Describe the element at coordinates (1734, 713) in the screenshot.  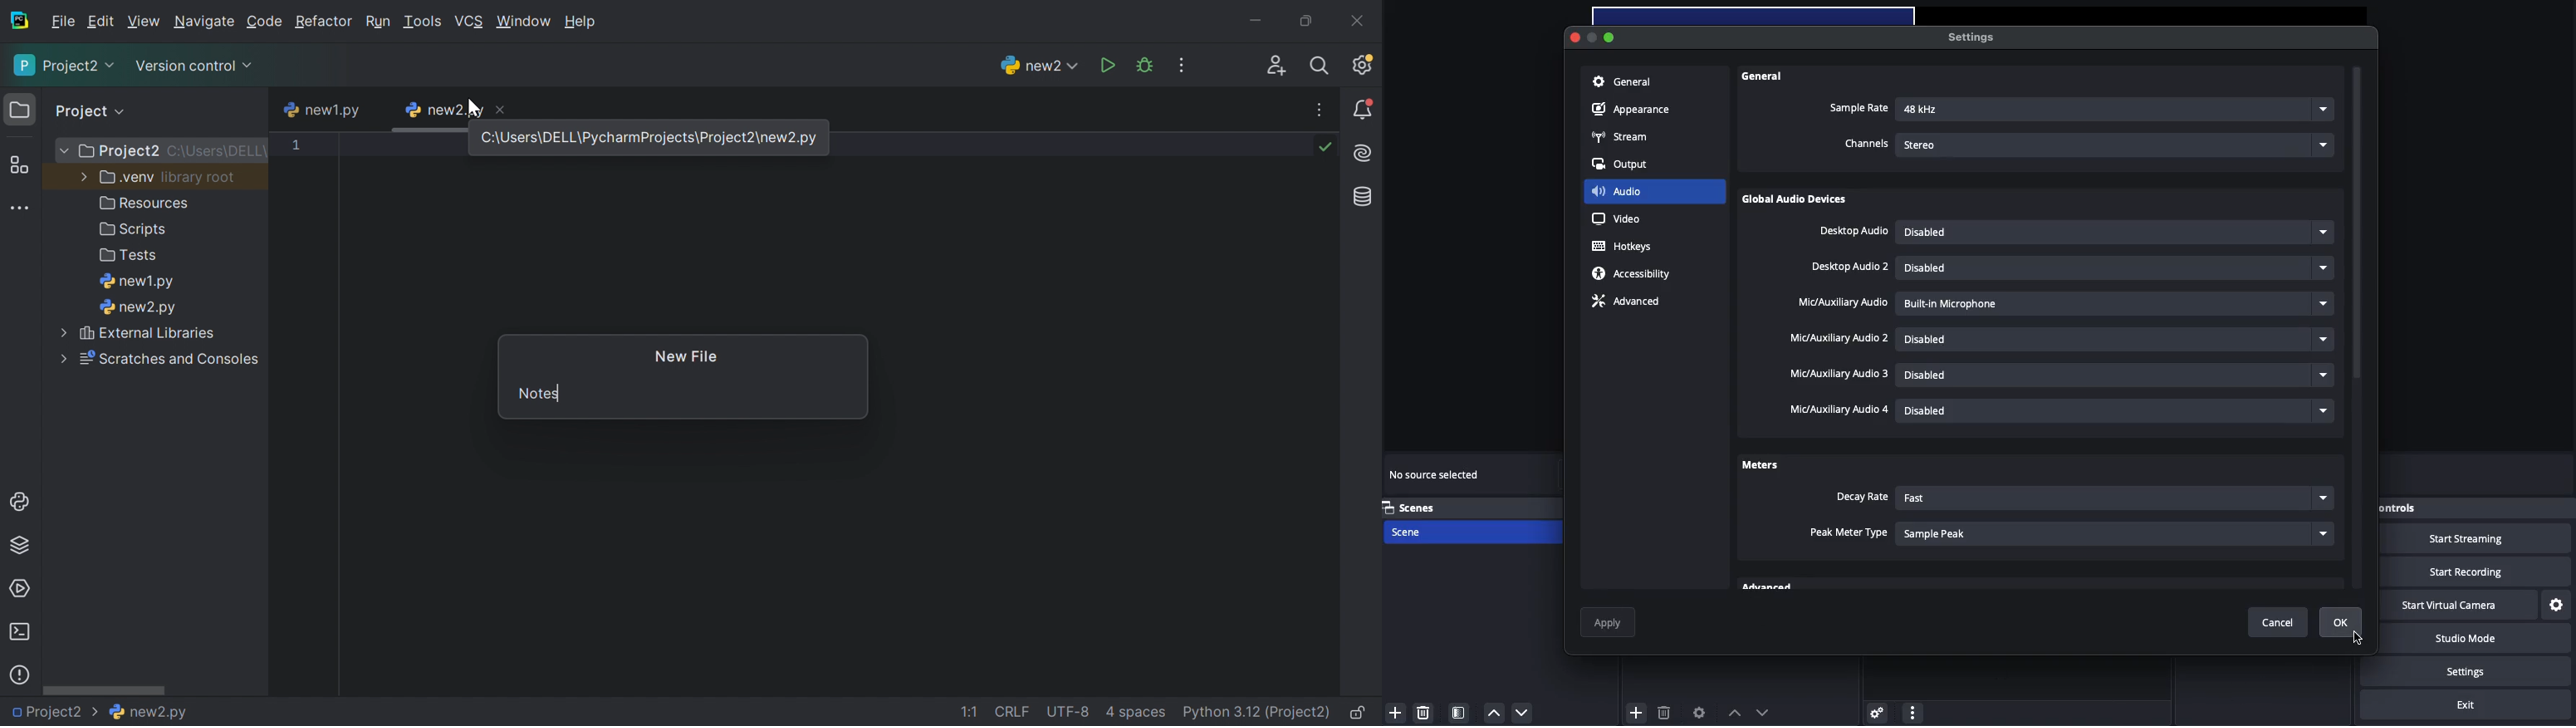
I see `Move up` at that location.